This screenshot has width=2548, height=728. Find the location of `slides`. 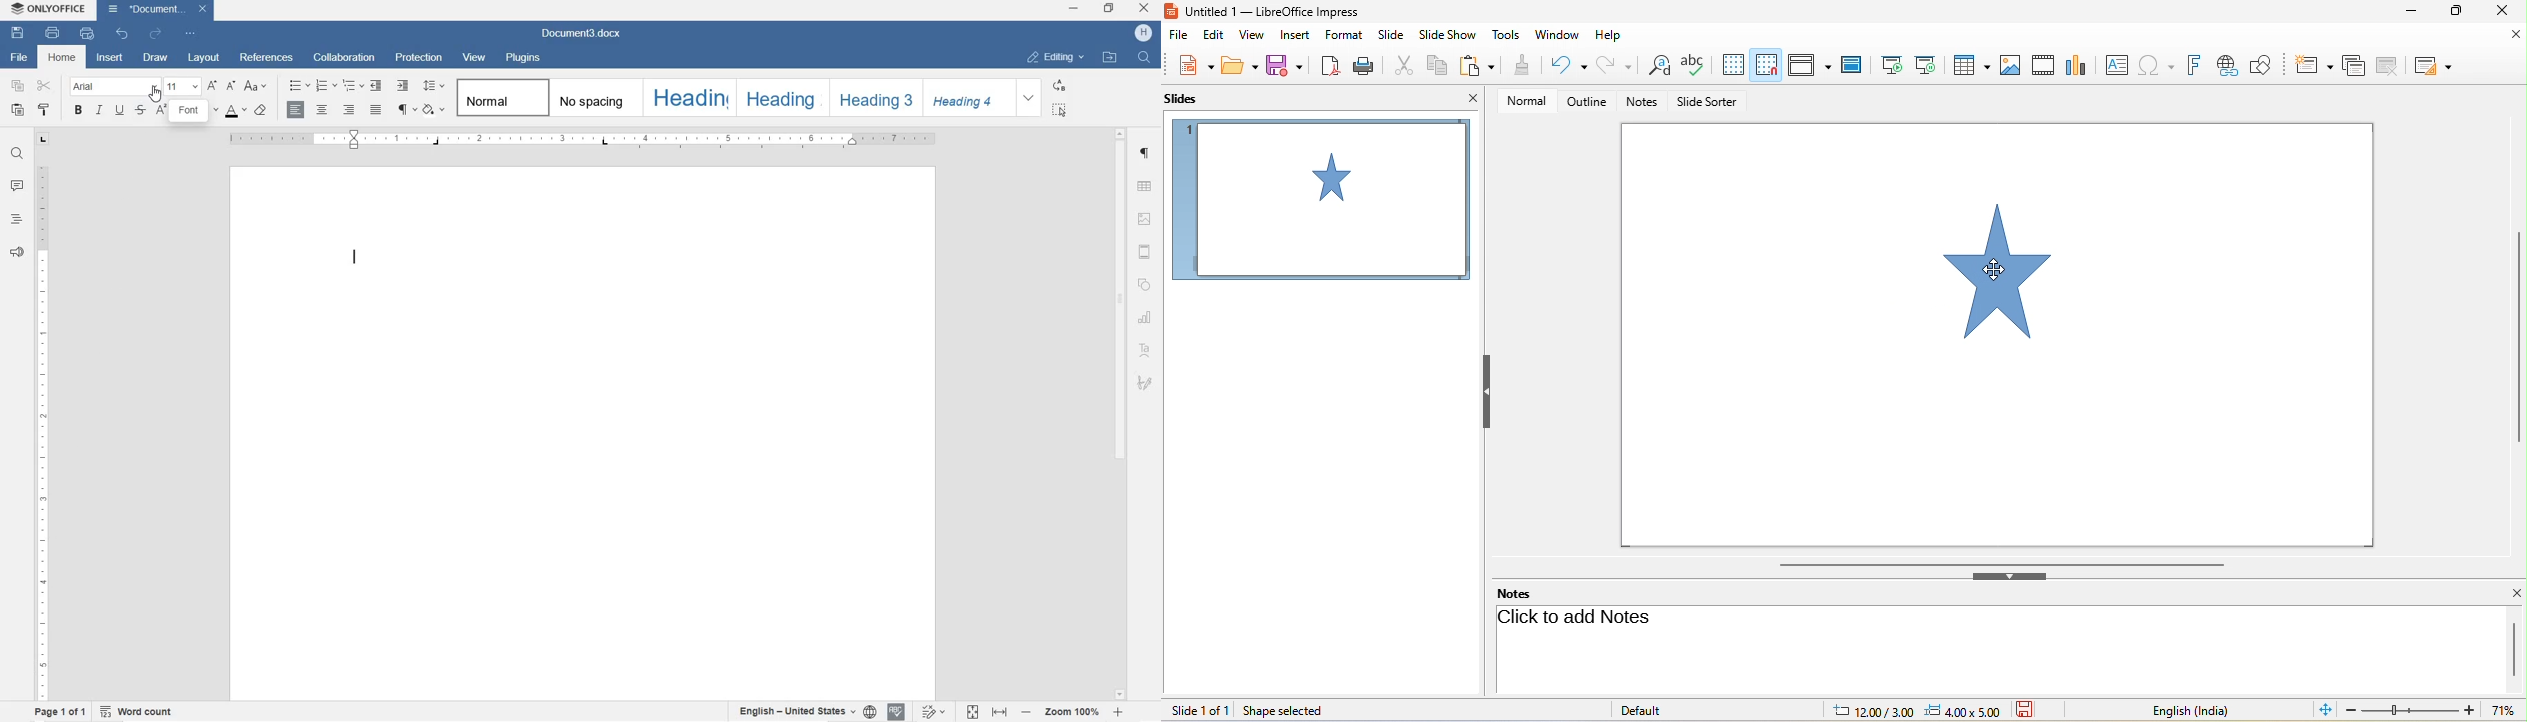

slides is located at coordinates (1193, 98).